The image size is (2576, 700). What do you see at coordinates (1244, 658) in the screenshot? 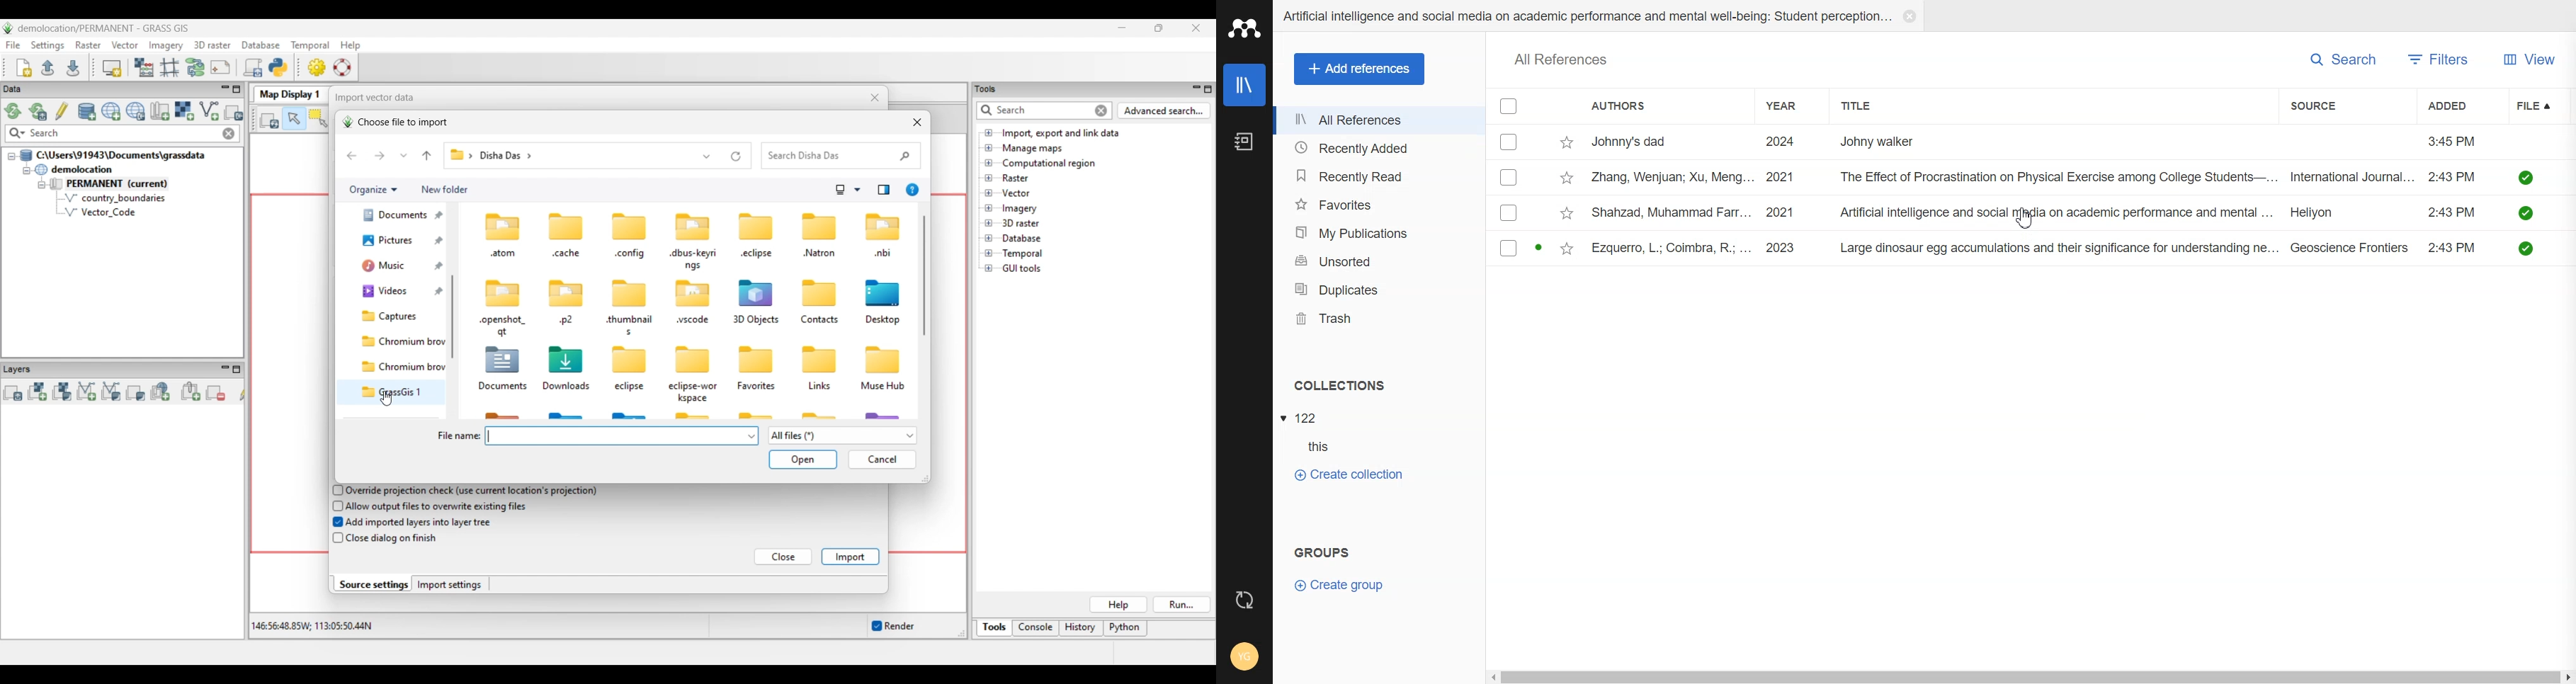
I see `Account` at bounding box center [1244, 658].